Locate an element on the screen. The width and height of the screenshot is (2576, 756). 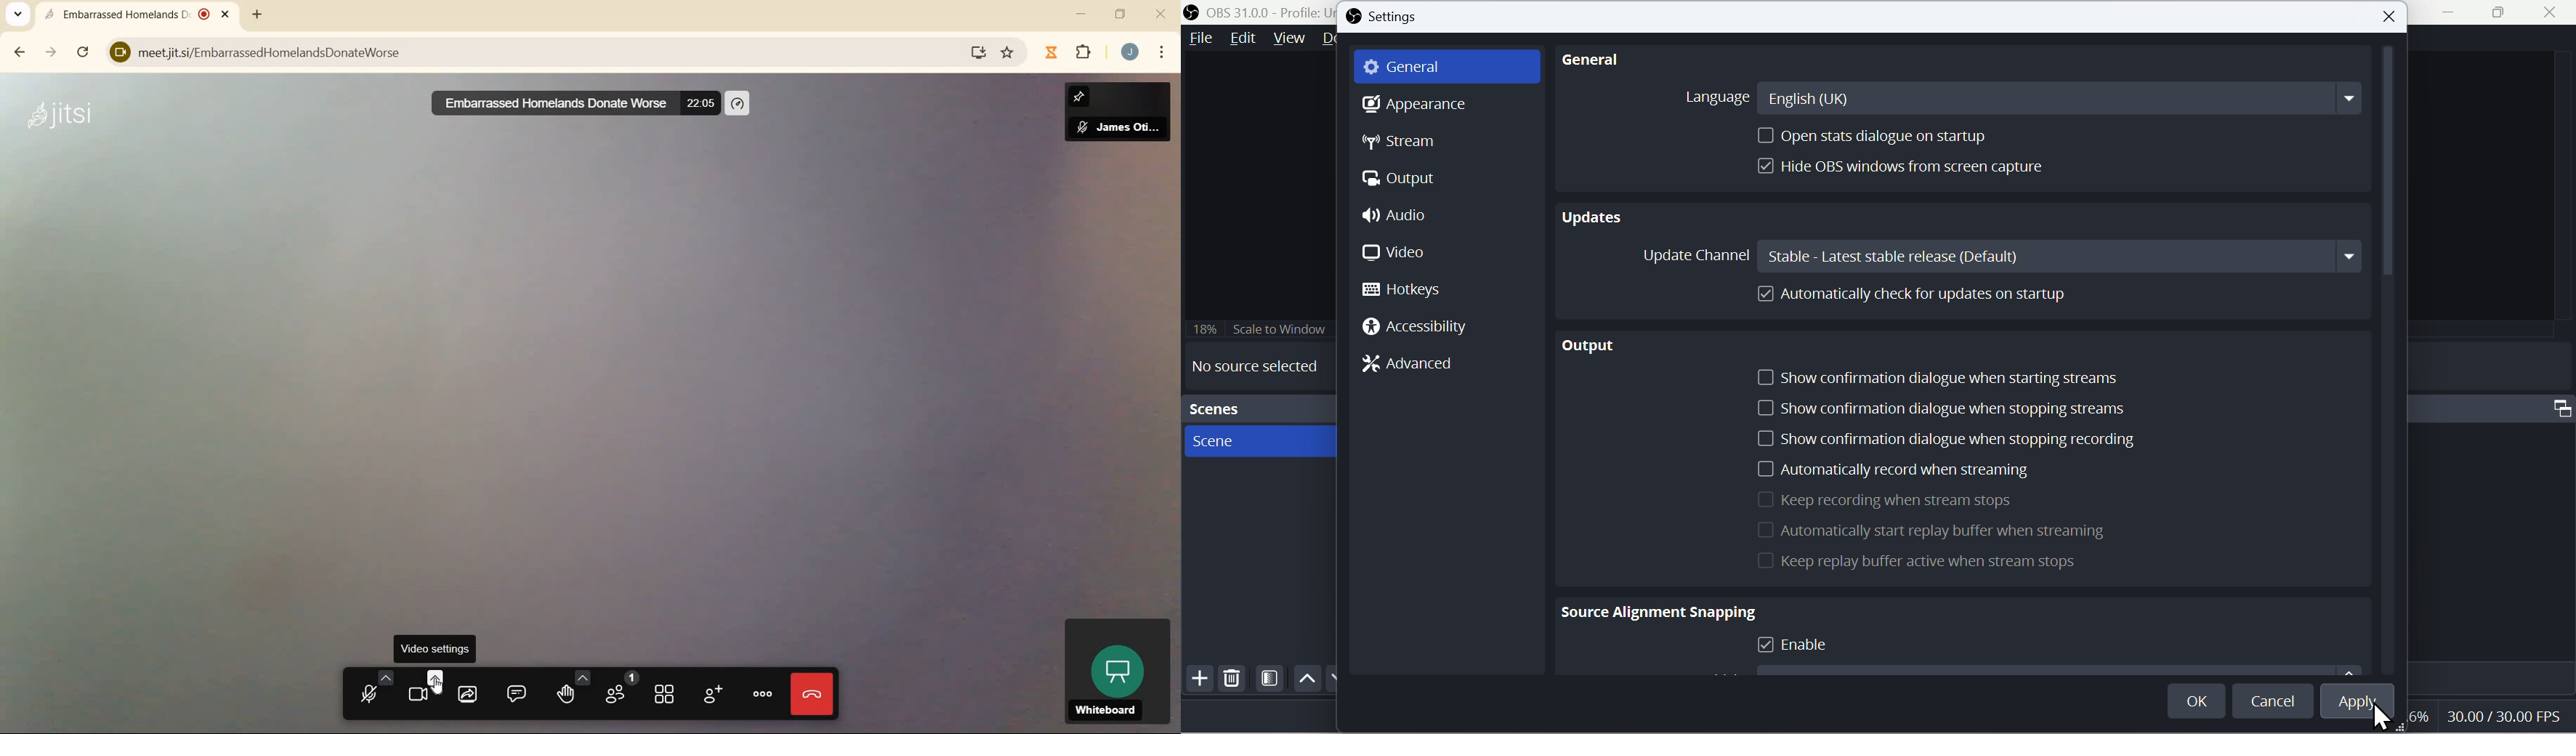
Scenes is located at coordinates (1258, 406).